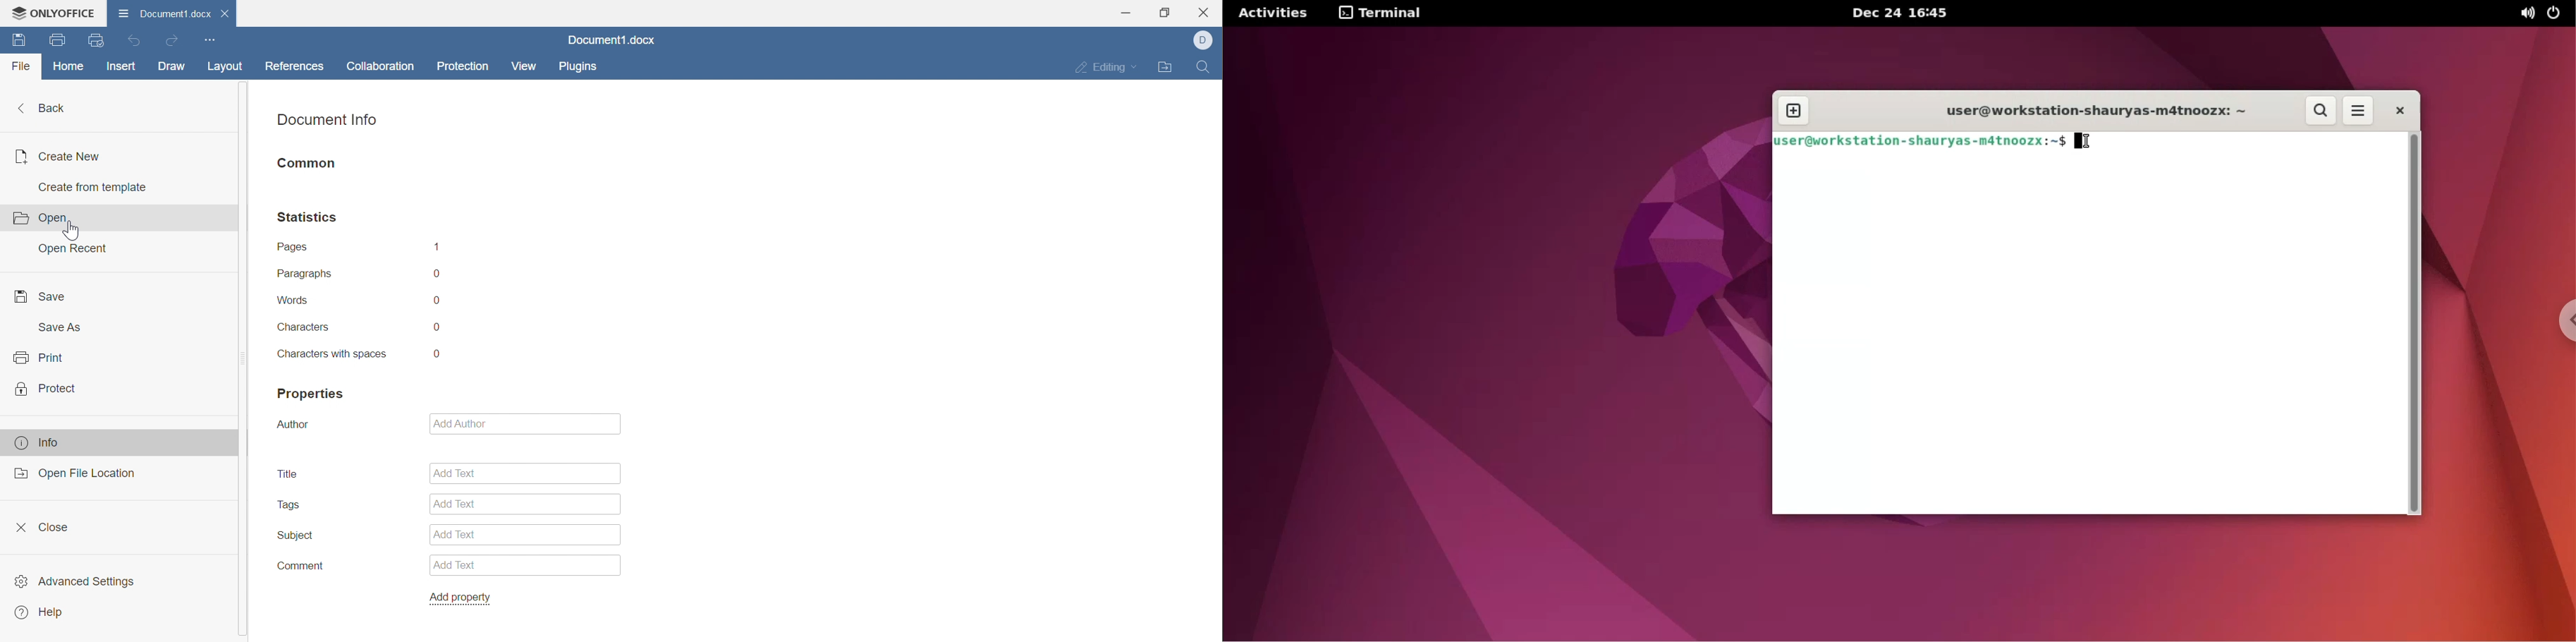 The width and height of the screenshot is (2576, 644). What do you see at coordinates (439, 245) in the screenshot?
I see `1` at bounding box center [439, 245].